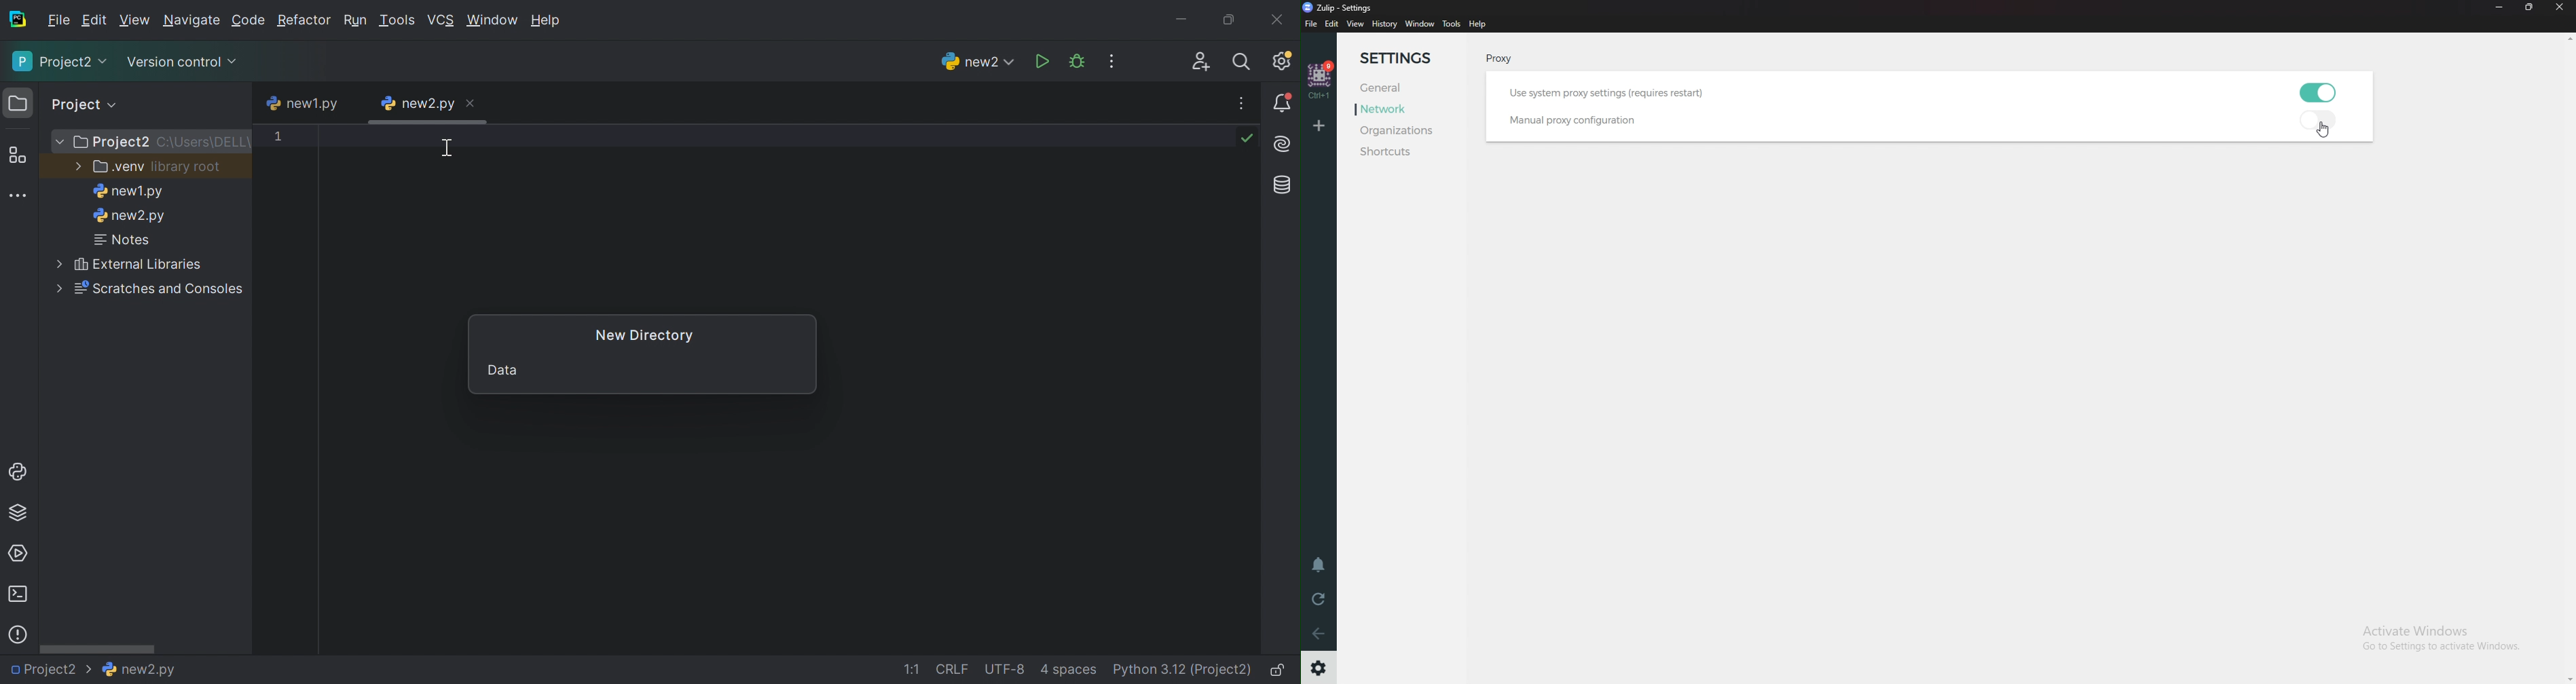  I want to click on view, so click(1357, 25).